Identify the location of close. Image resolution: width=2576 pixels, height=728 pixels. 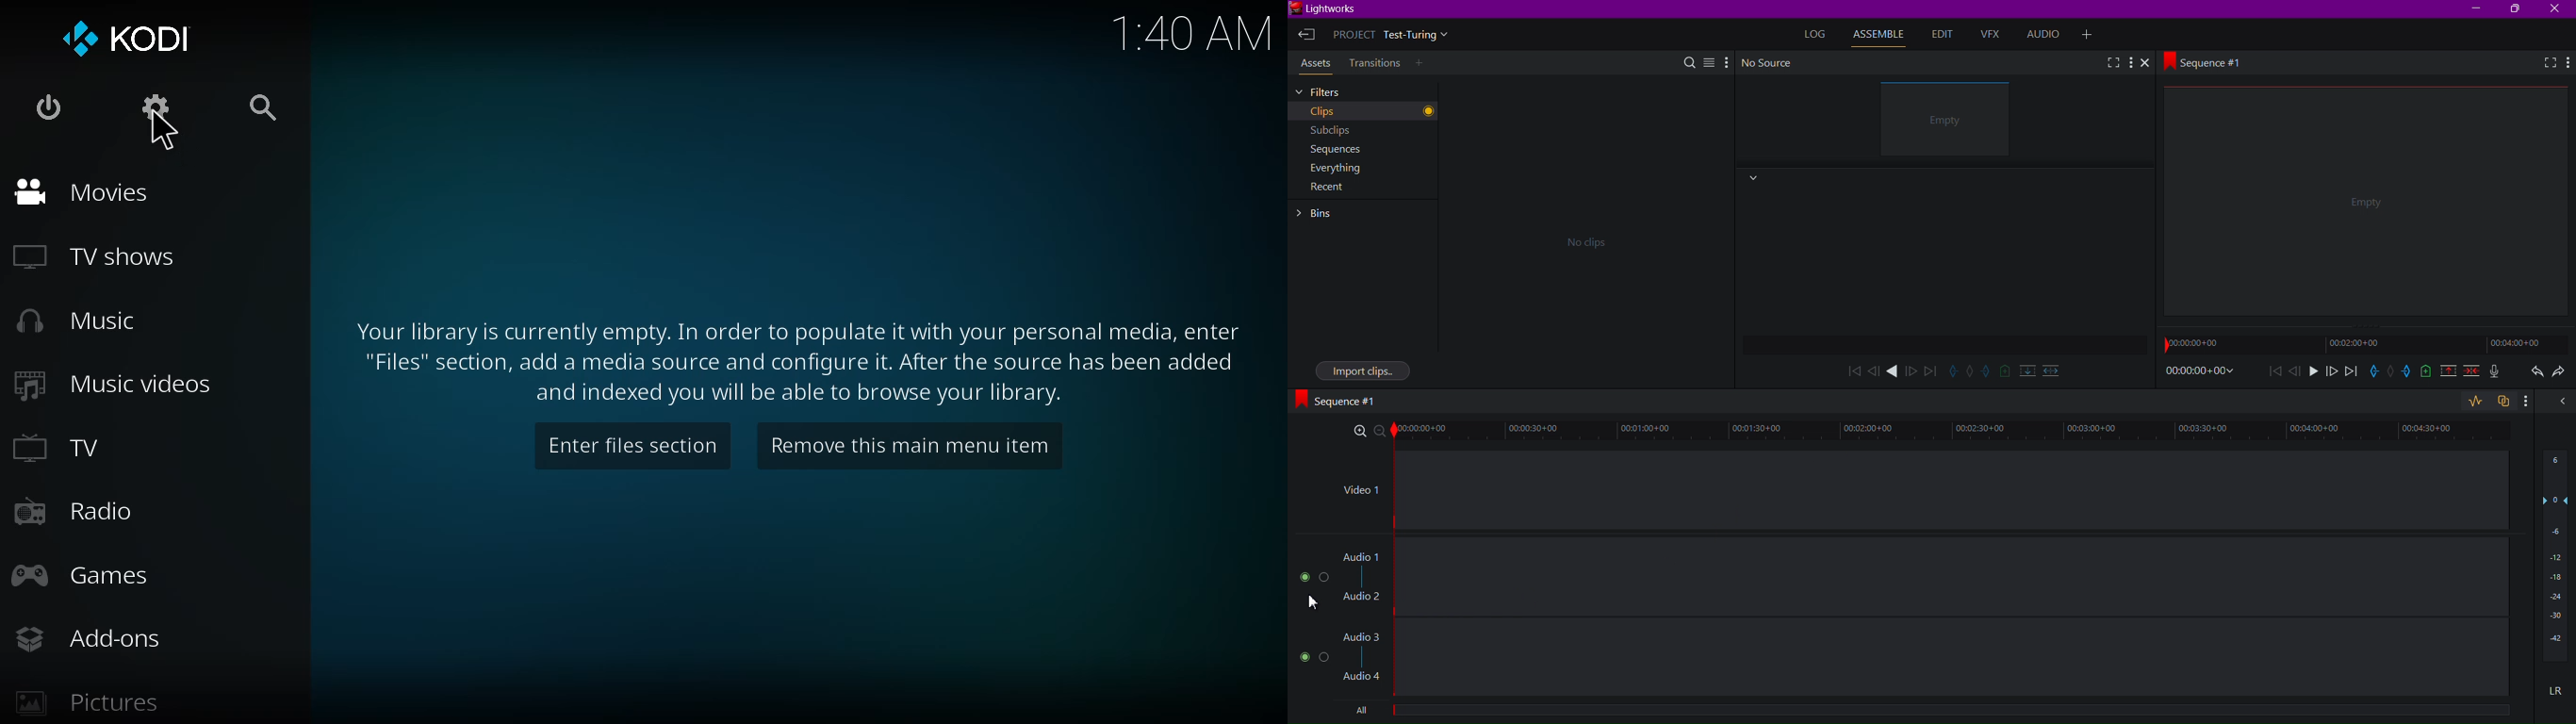
(2562, 402).